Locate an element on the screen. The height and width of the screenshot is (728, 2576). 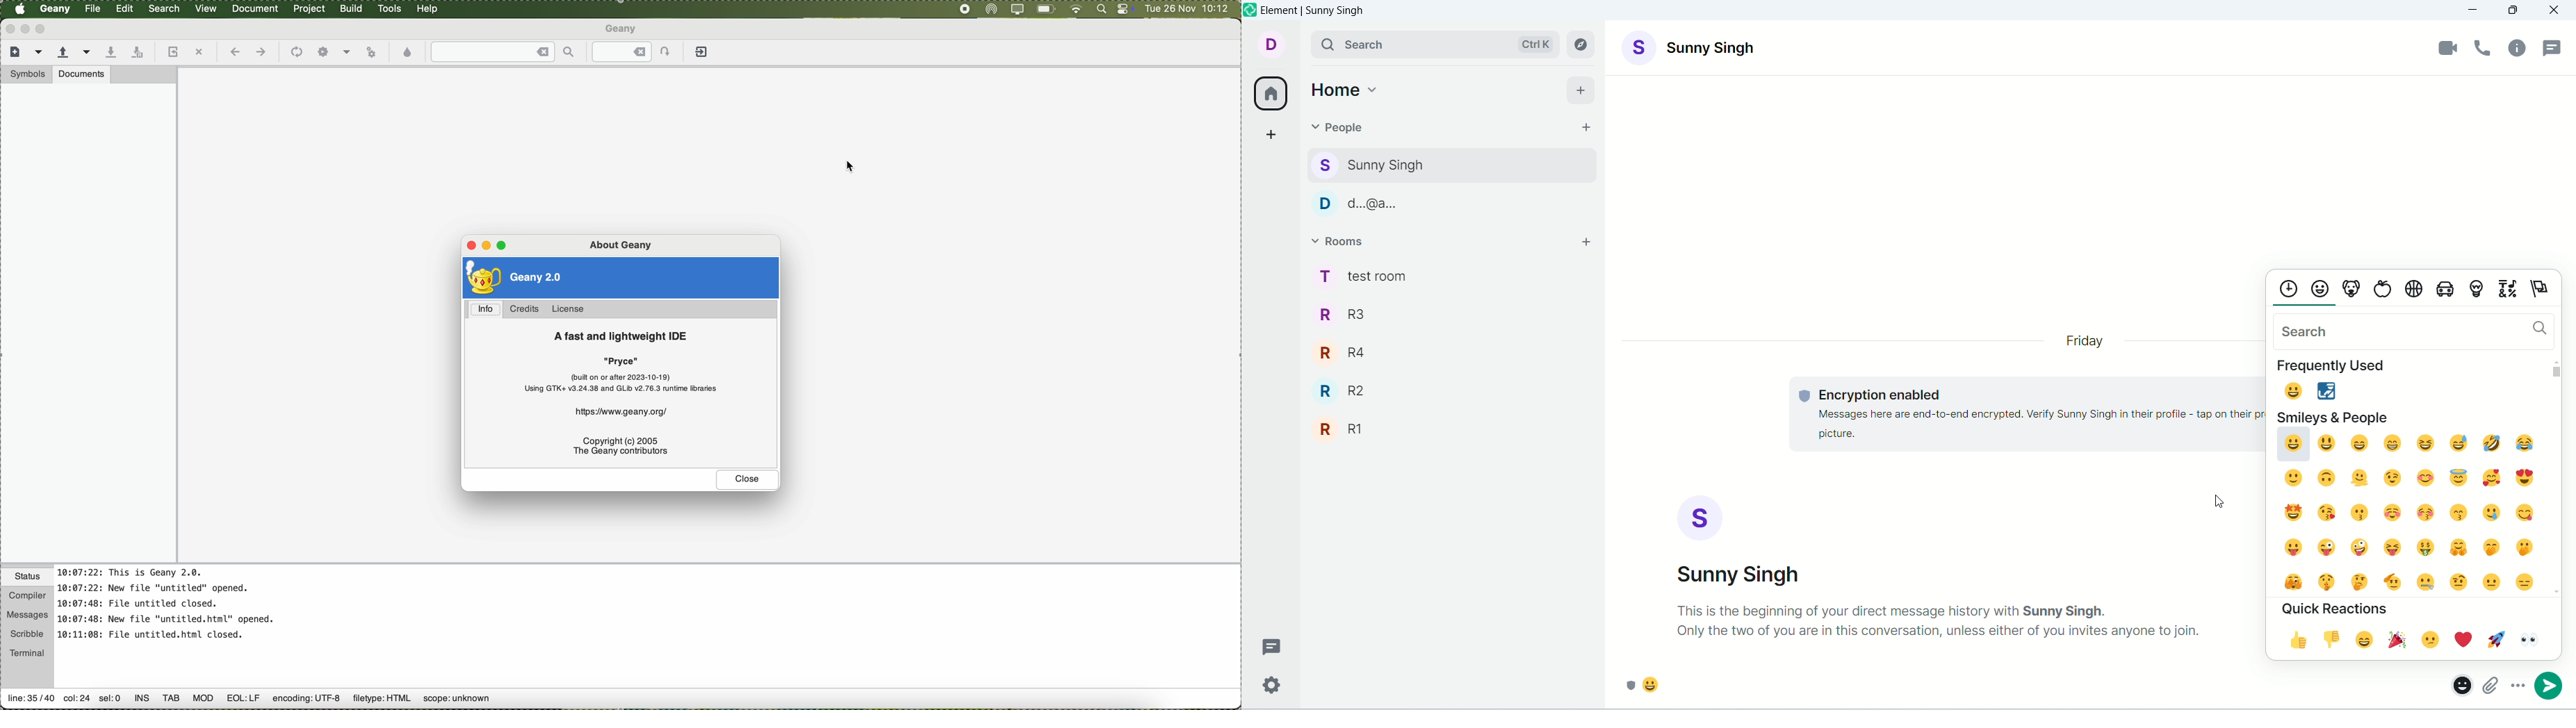
close is located at coordinates (2556, 10).